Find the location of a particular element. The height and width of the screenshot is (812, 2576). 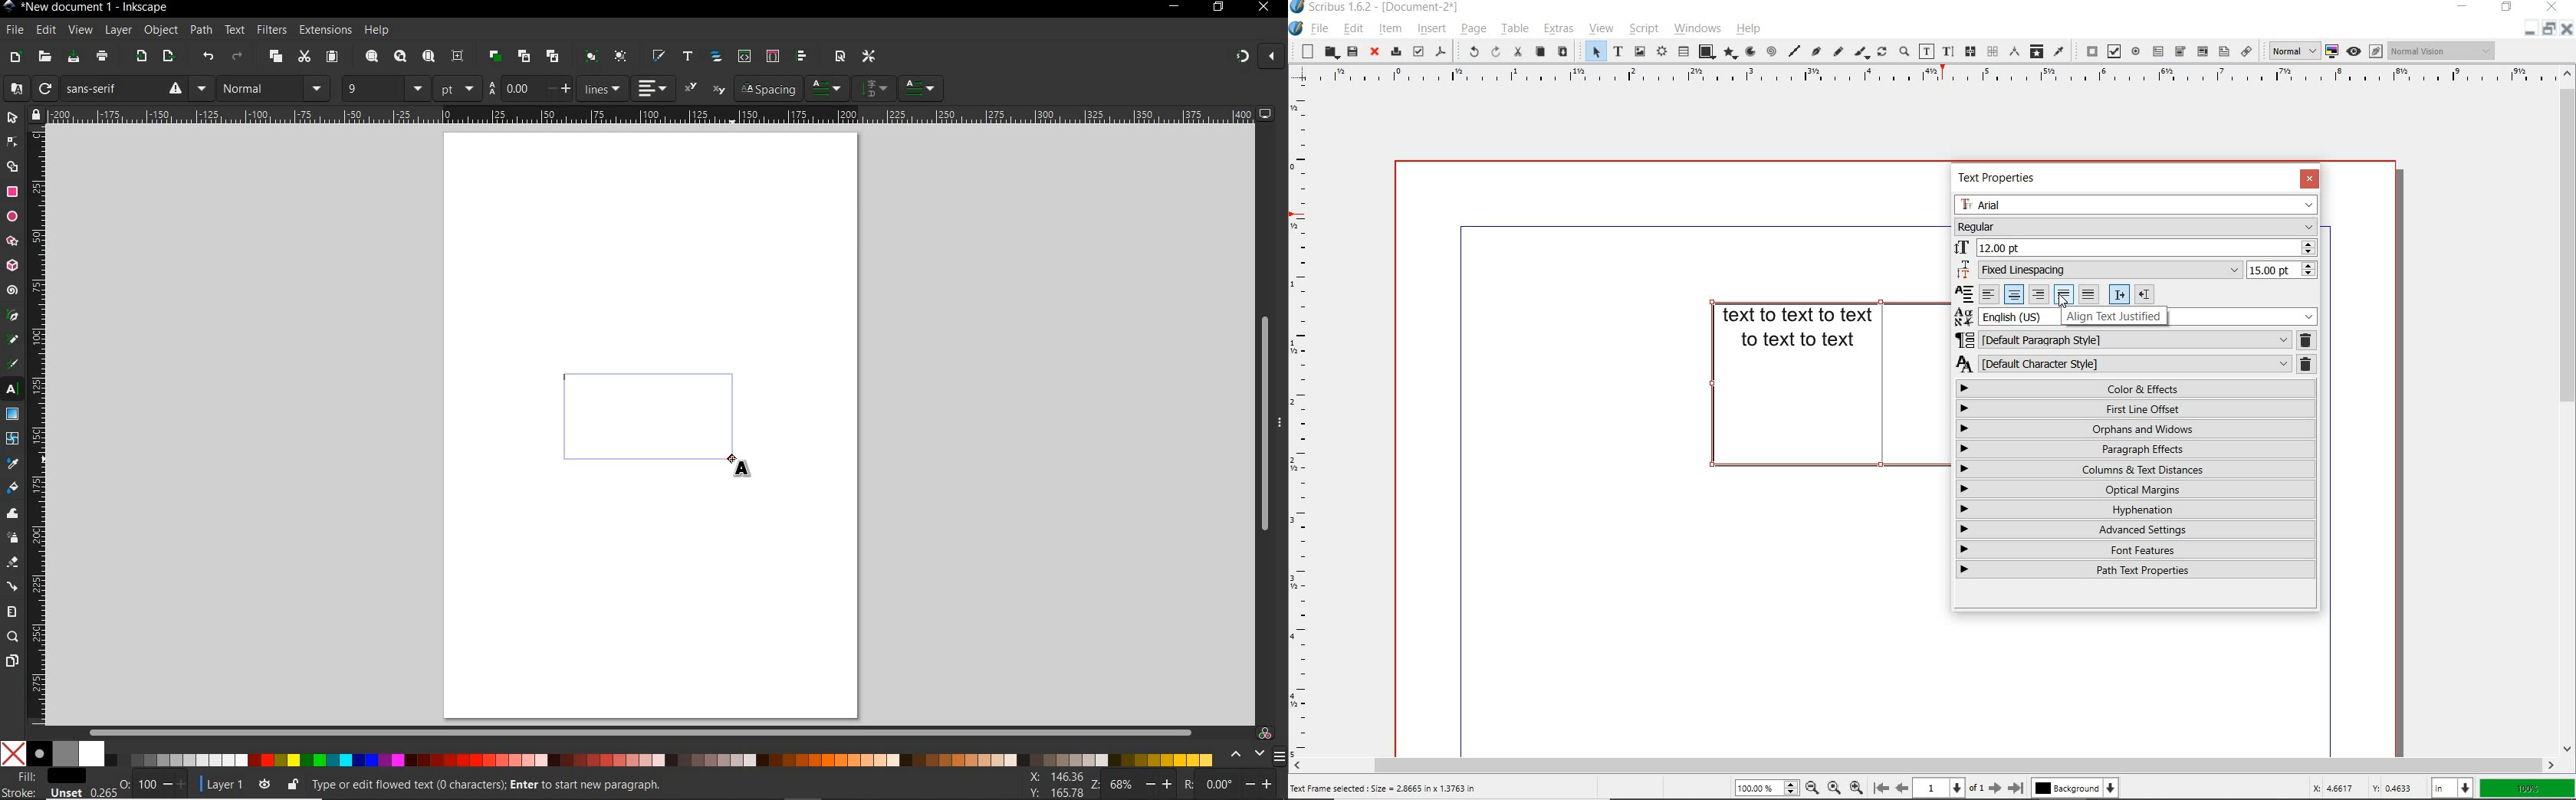

canvas is located at coordinates (652, 422).